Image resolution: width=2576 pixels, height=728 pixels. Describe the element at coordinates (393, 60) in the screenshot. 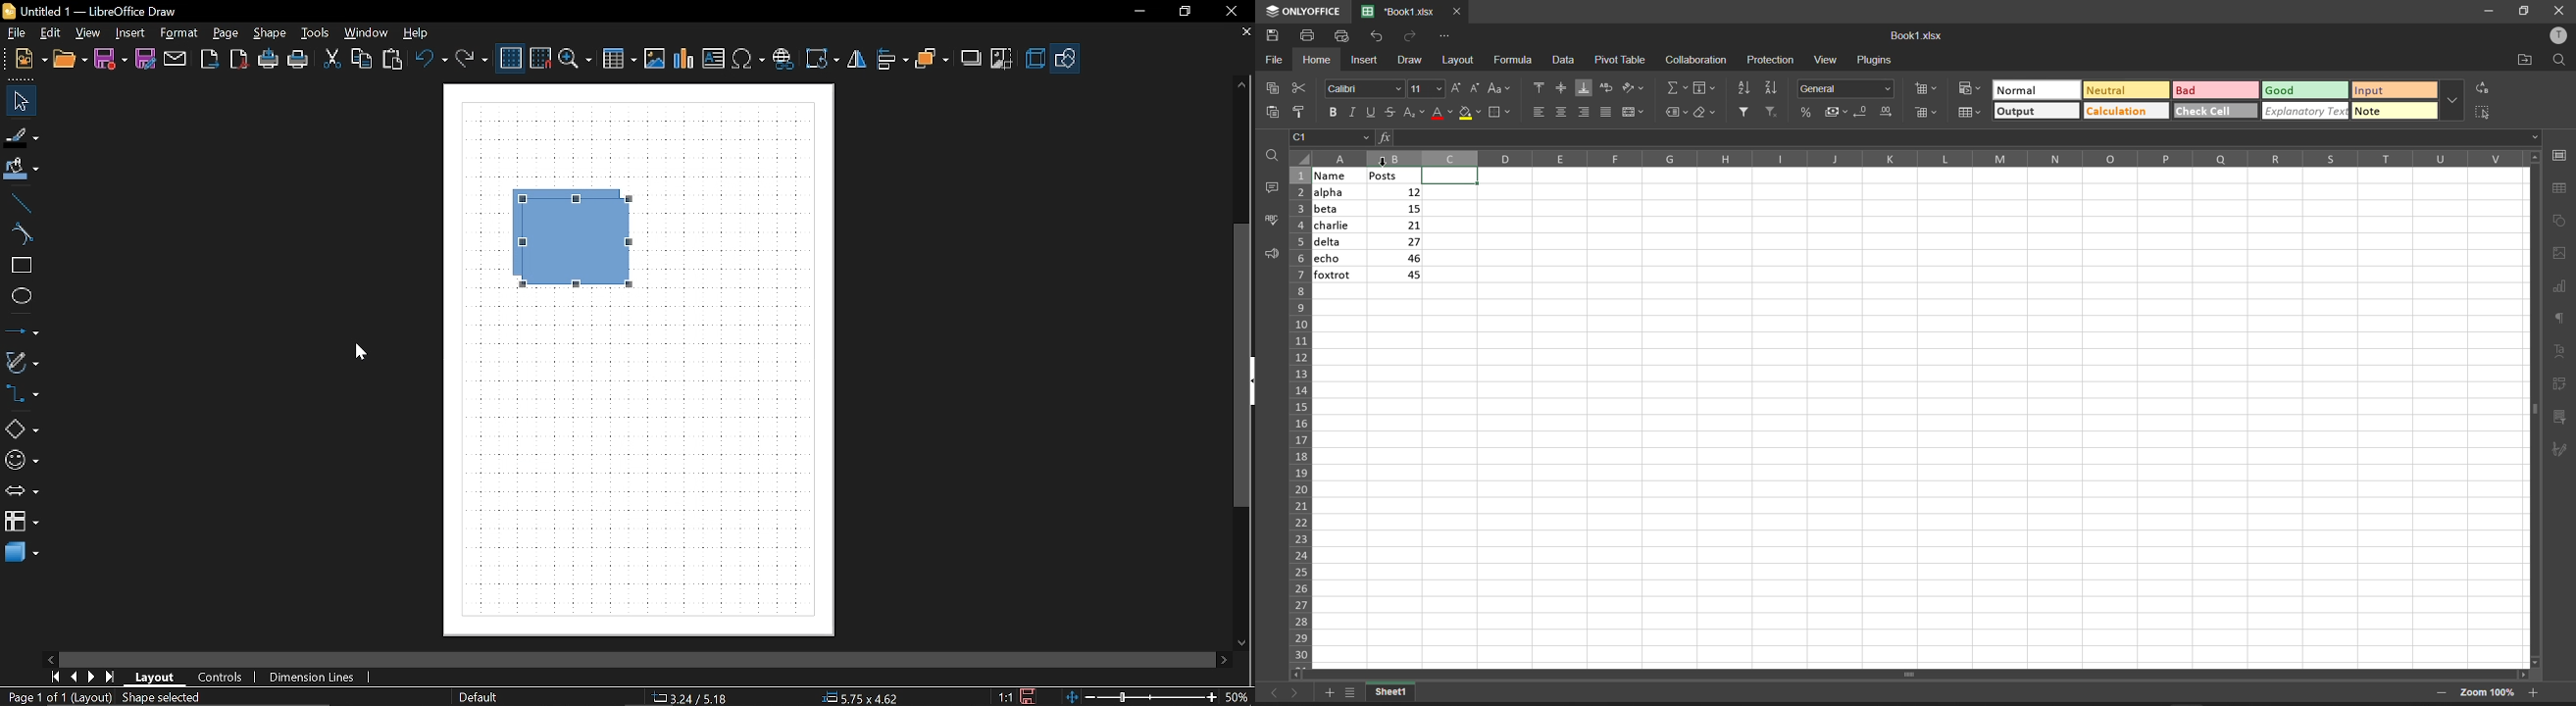

I see `paste` at that location.